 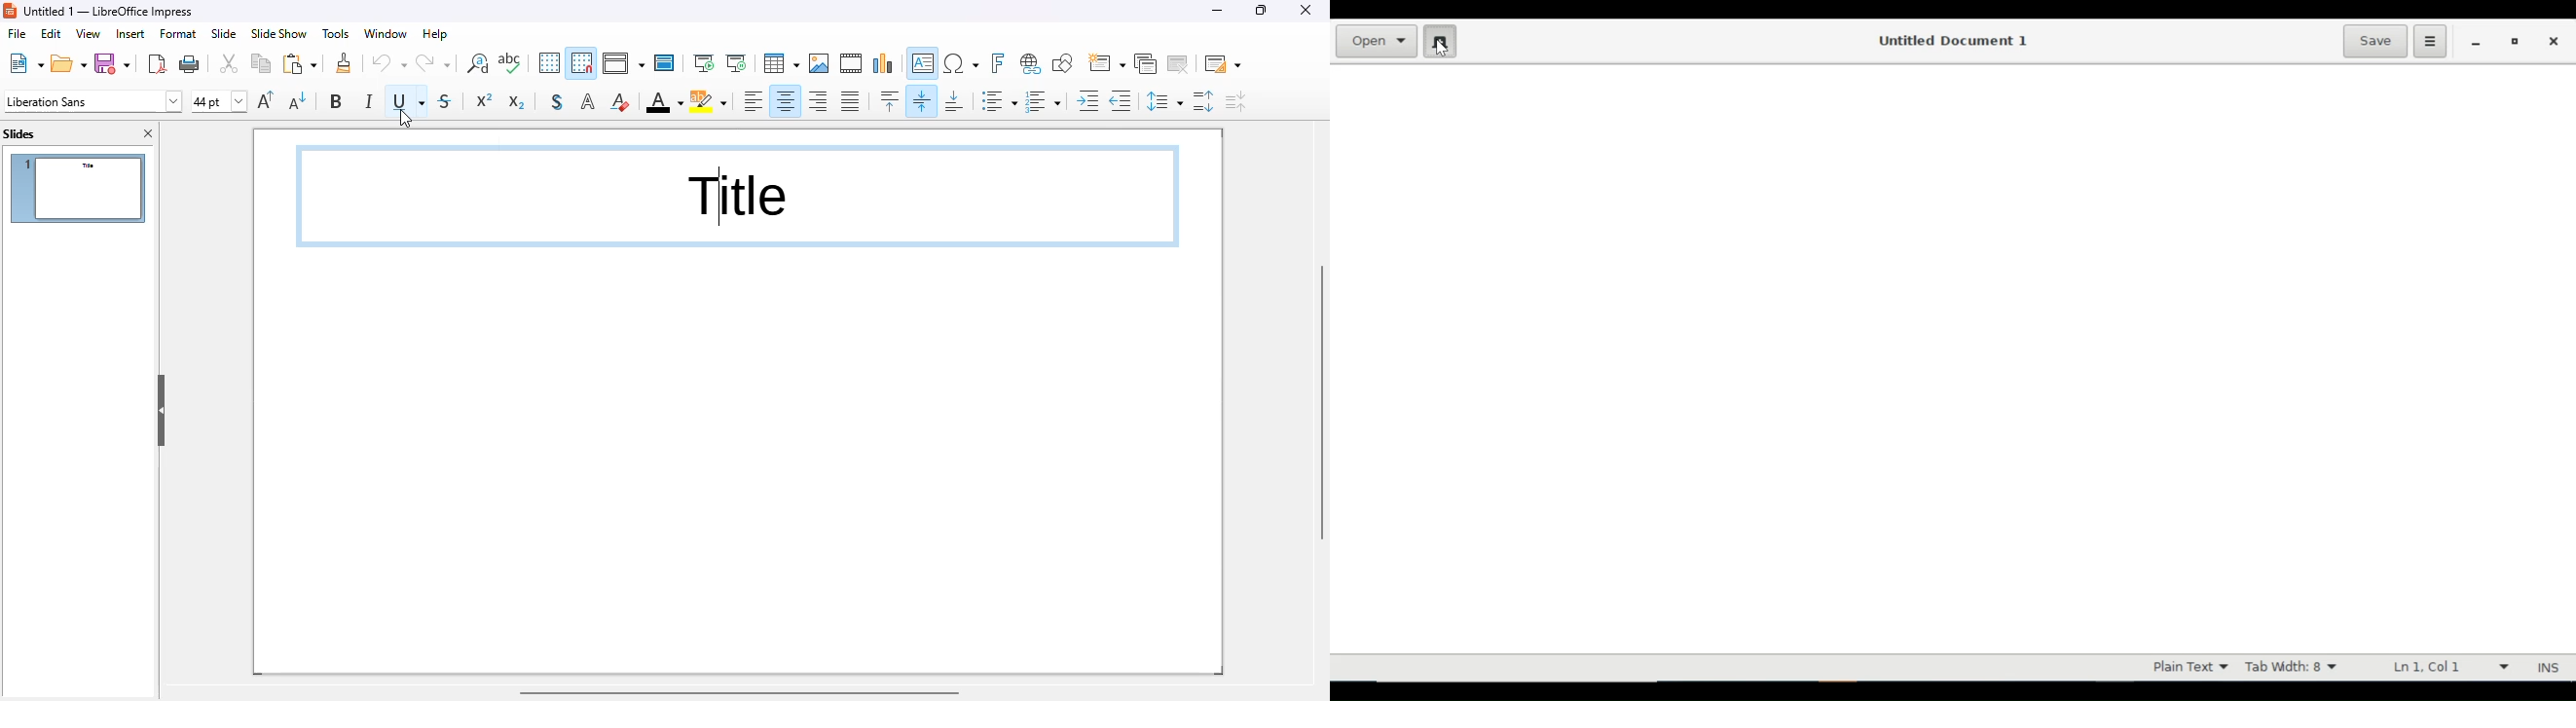 What do you see at coordinates (113, 63) in the screenshot?
I see `save` at bounding box center [113, 63].